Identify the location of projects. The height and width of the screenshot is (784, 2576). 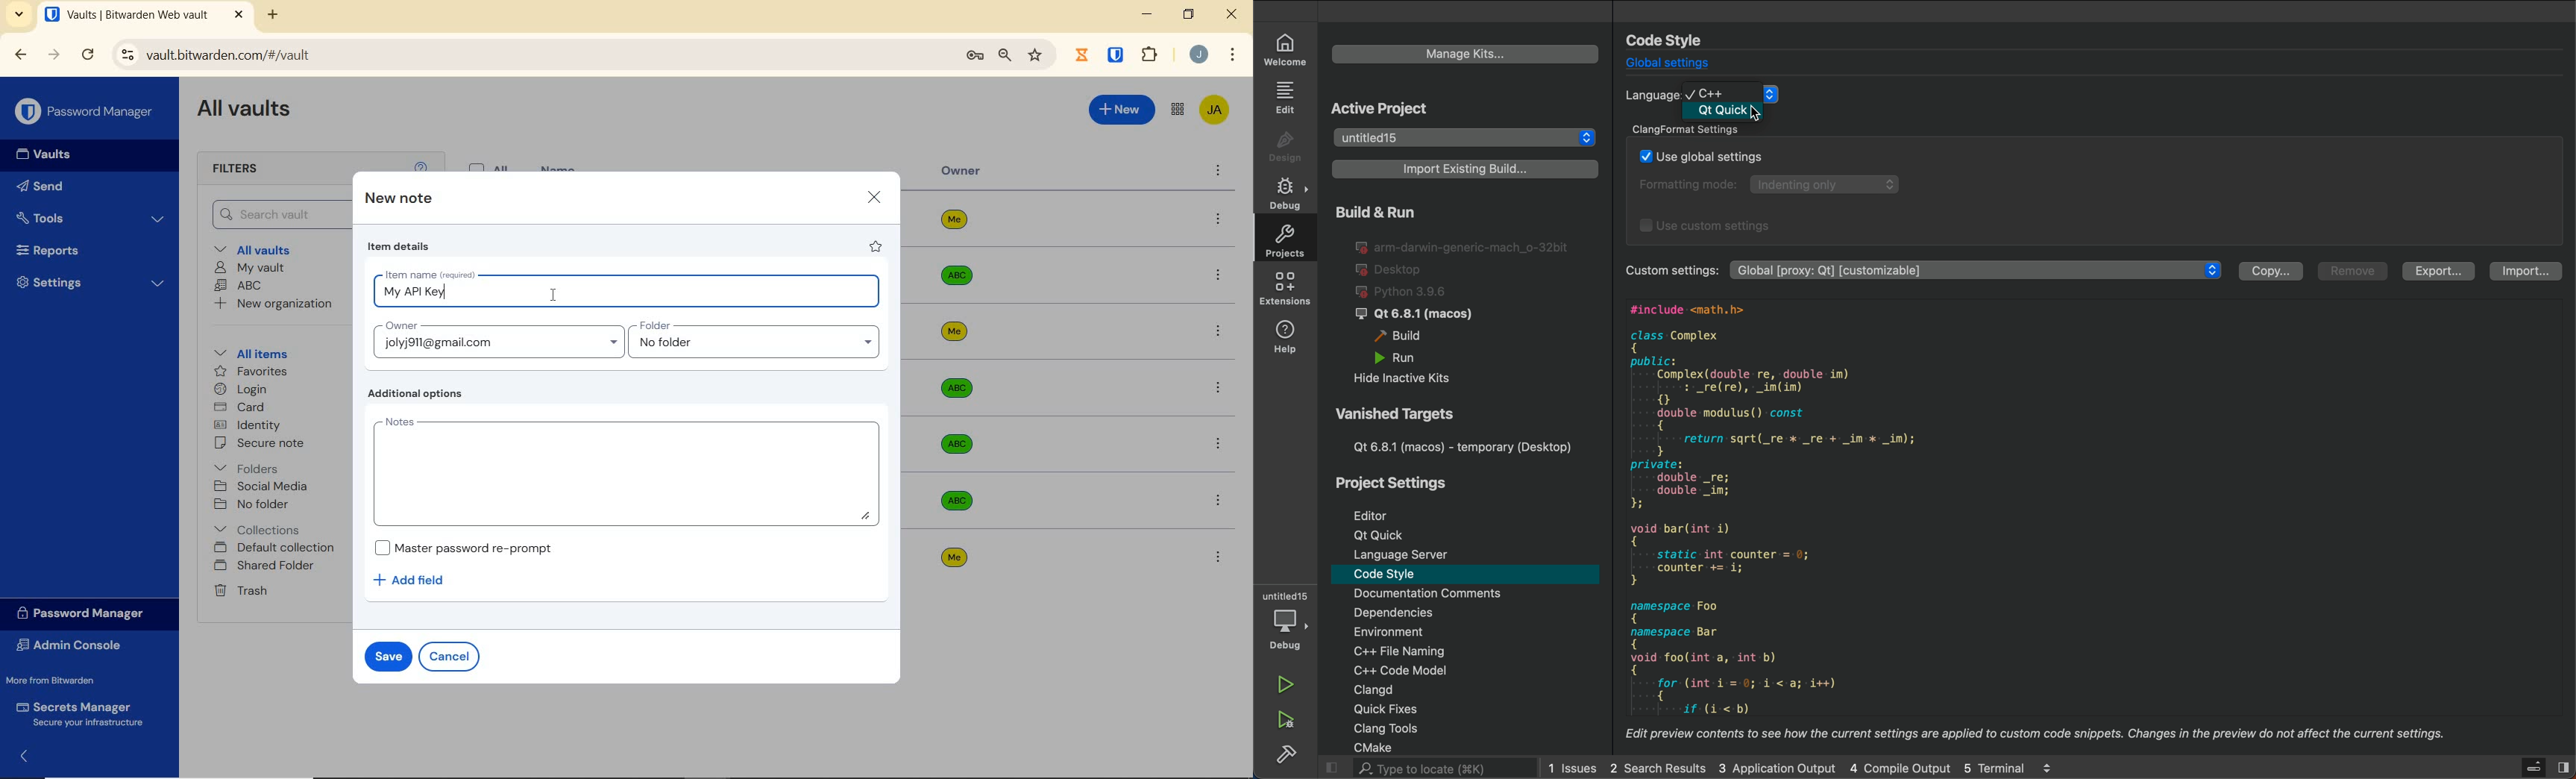
(1285, 239).